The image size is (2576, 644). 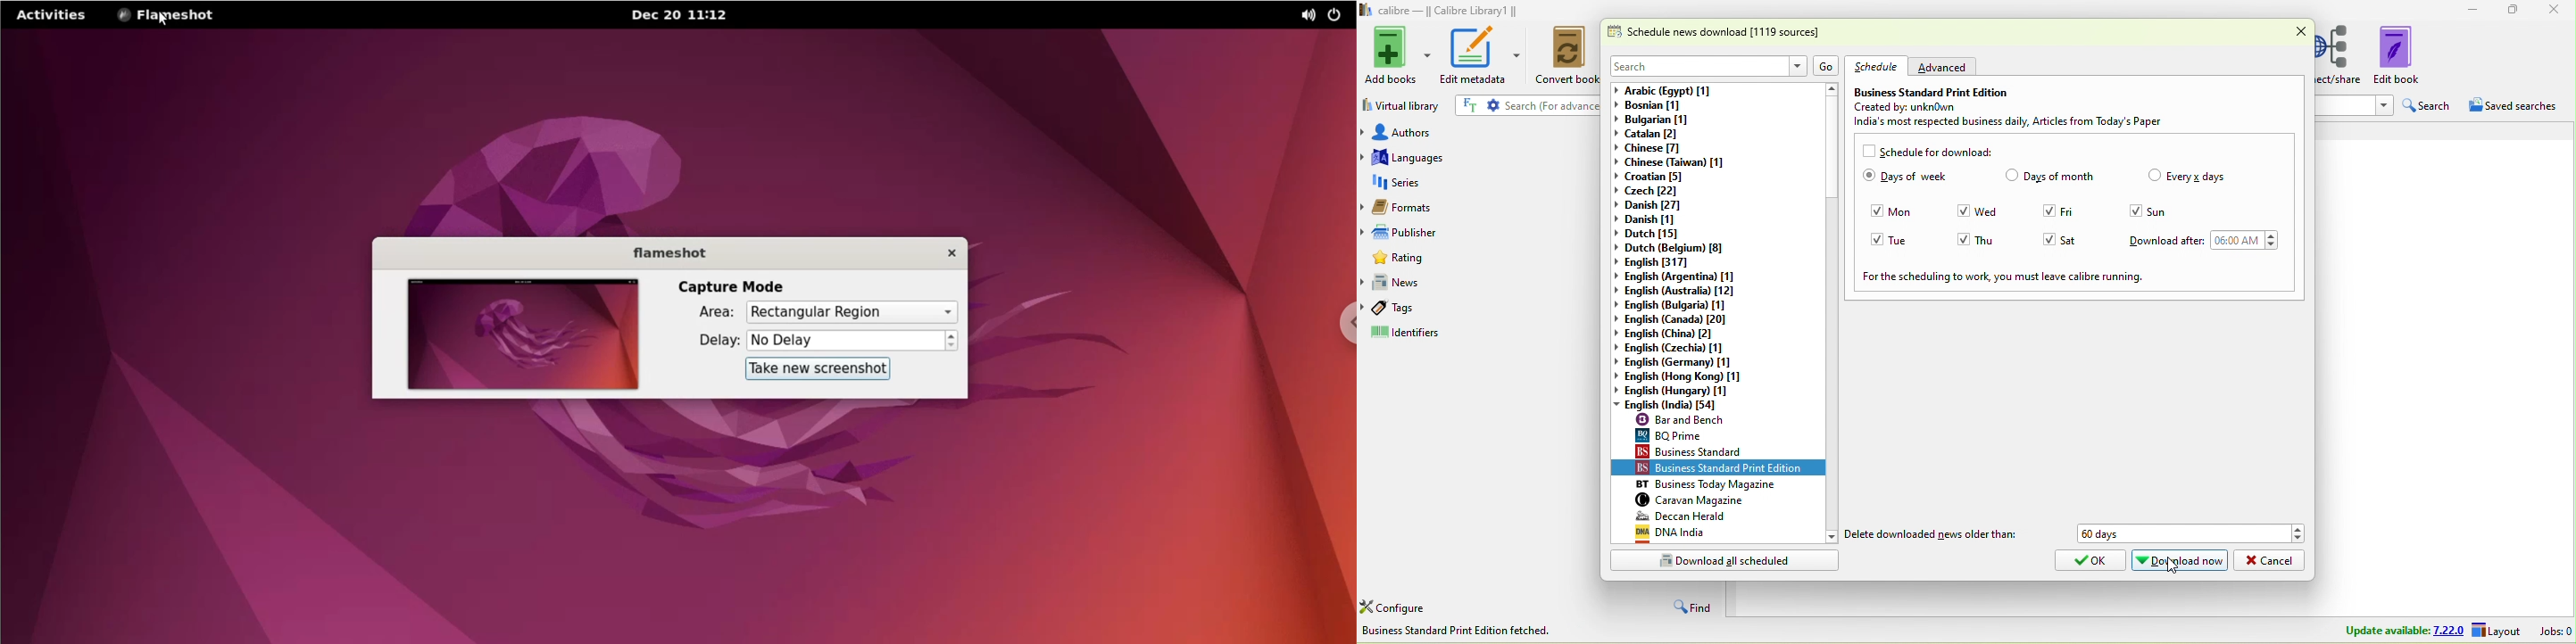 I want to click on business standard, so click(x=1726, y=451).